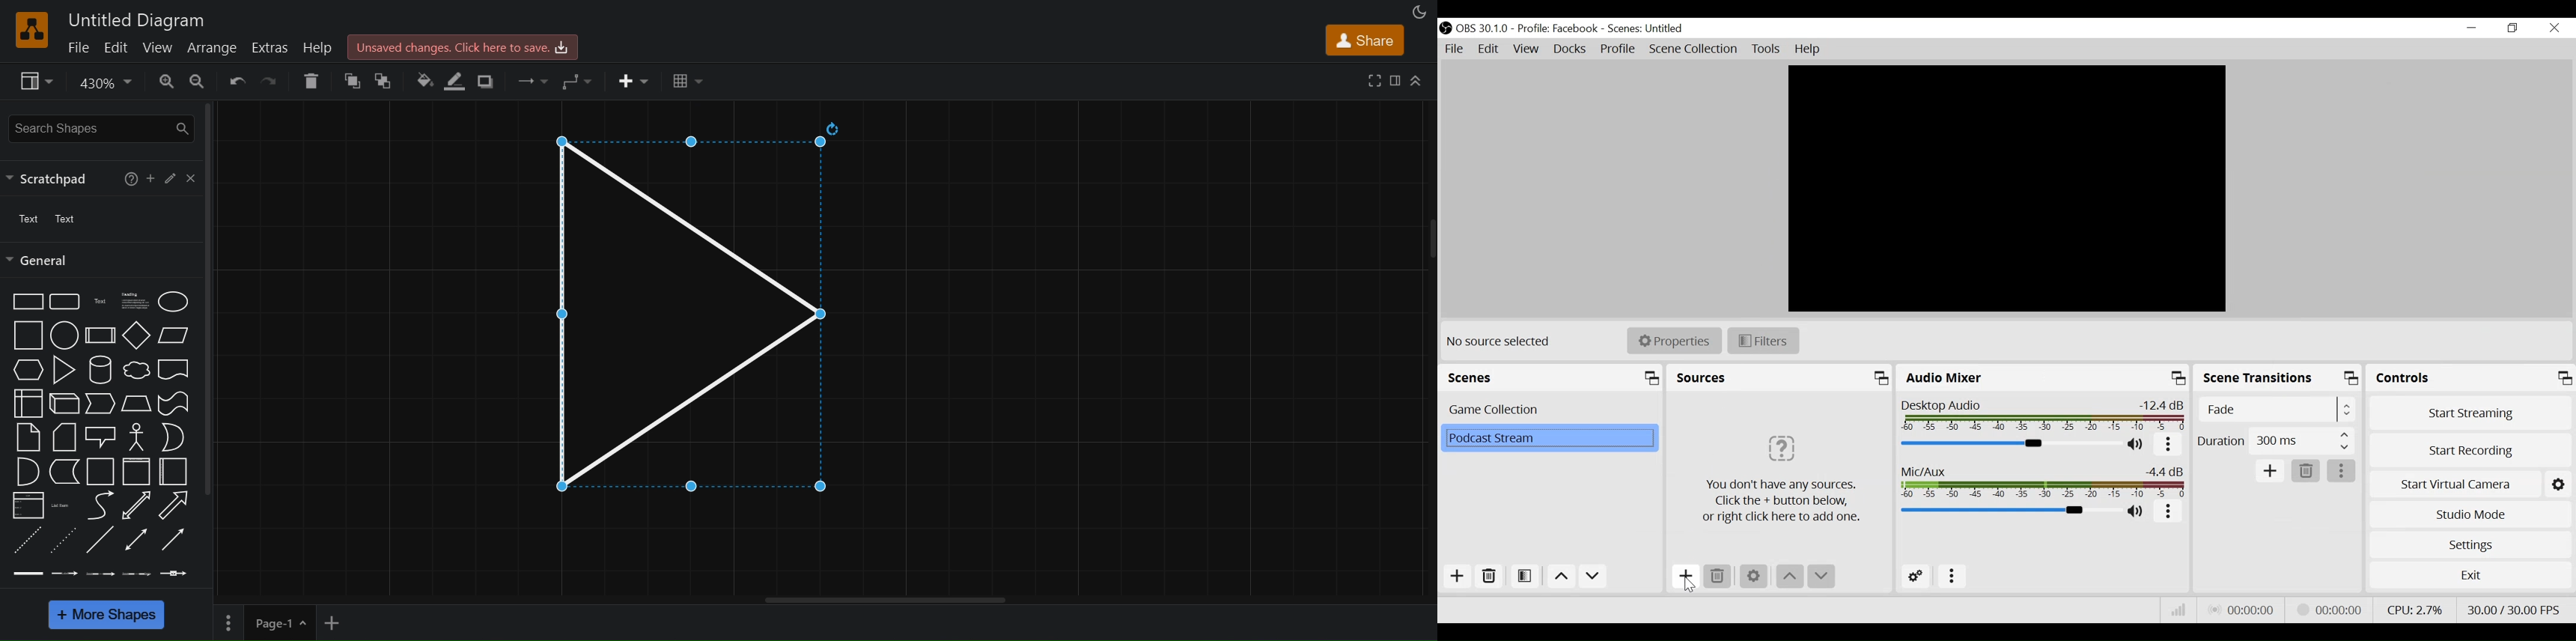  Describe the element at coordinates (2472, 28) in the screenshot. I see `minimize` at that location.